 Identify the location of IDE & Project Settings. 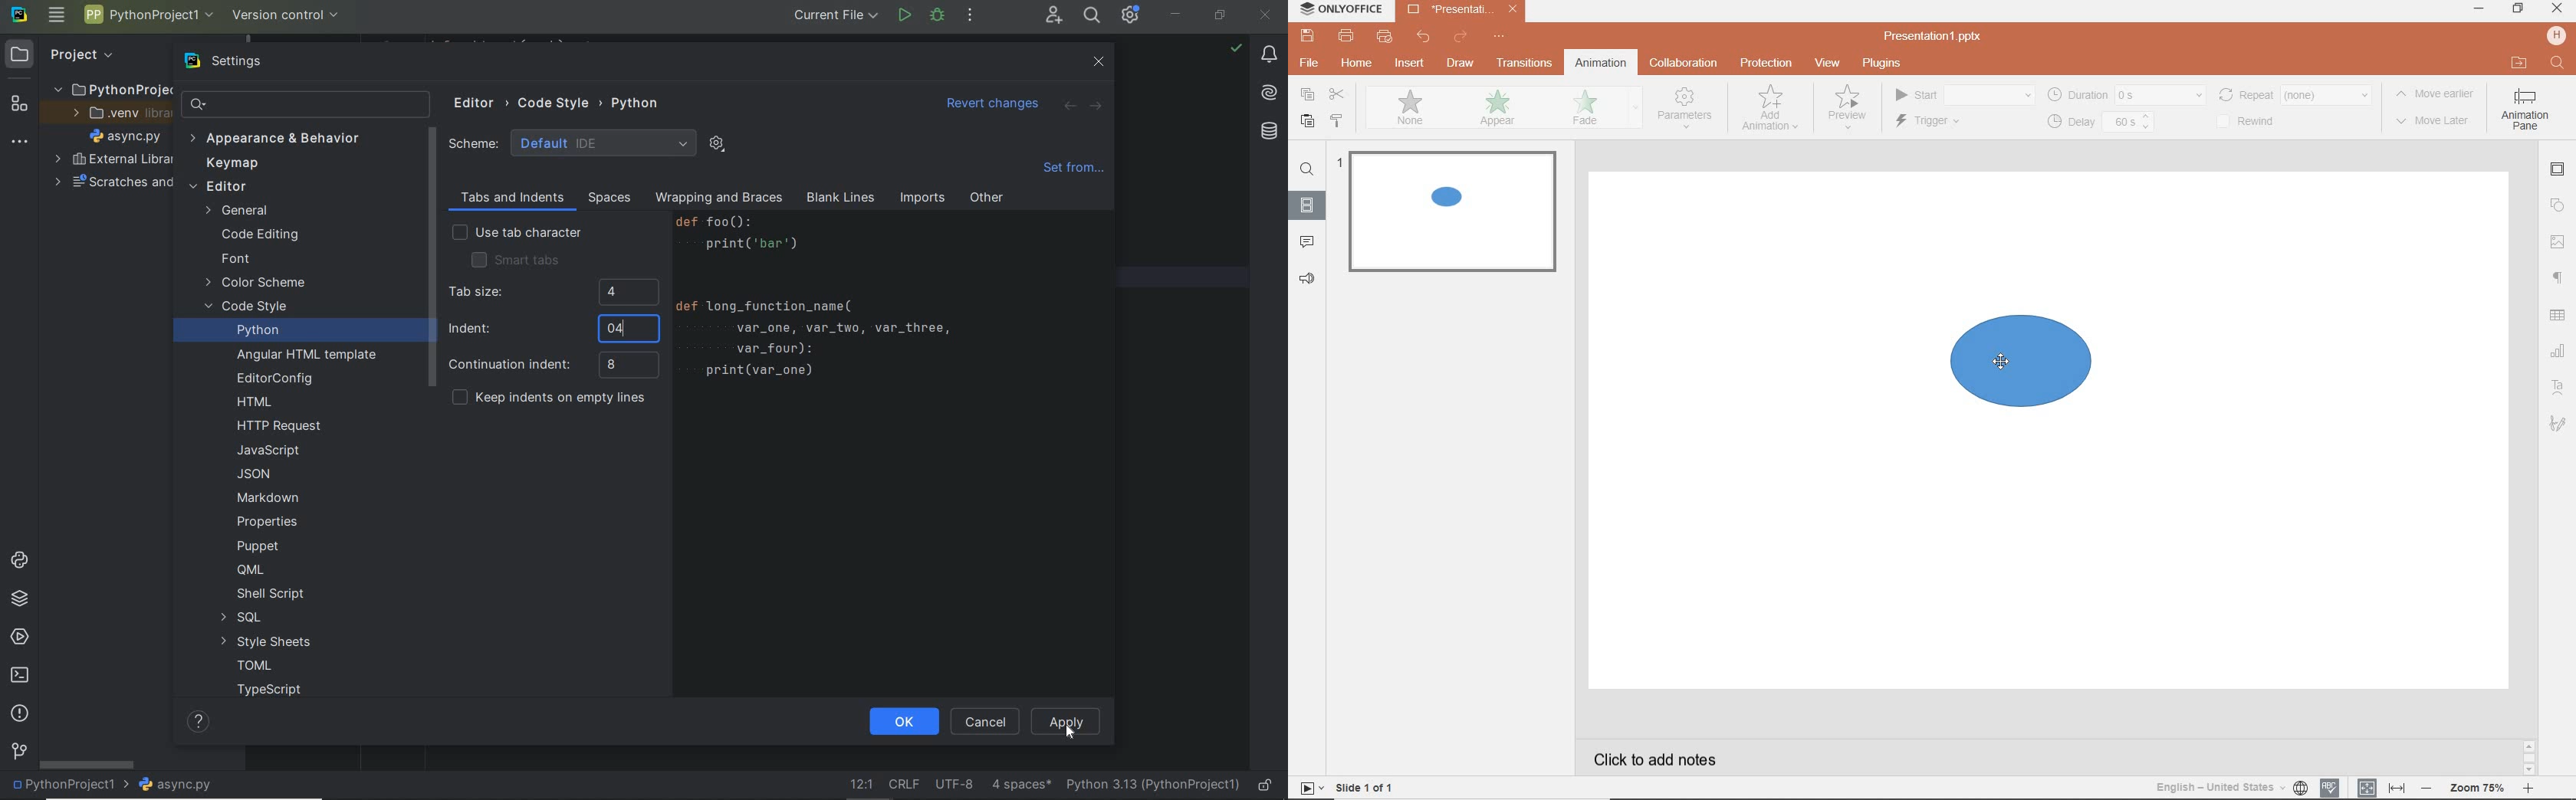
(1131, 15).